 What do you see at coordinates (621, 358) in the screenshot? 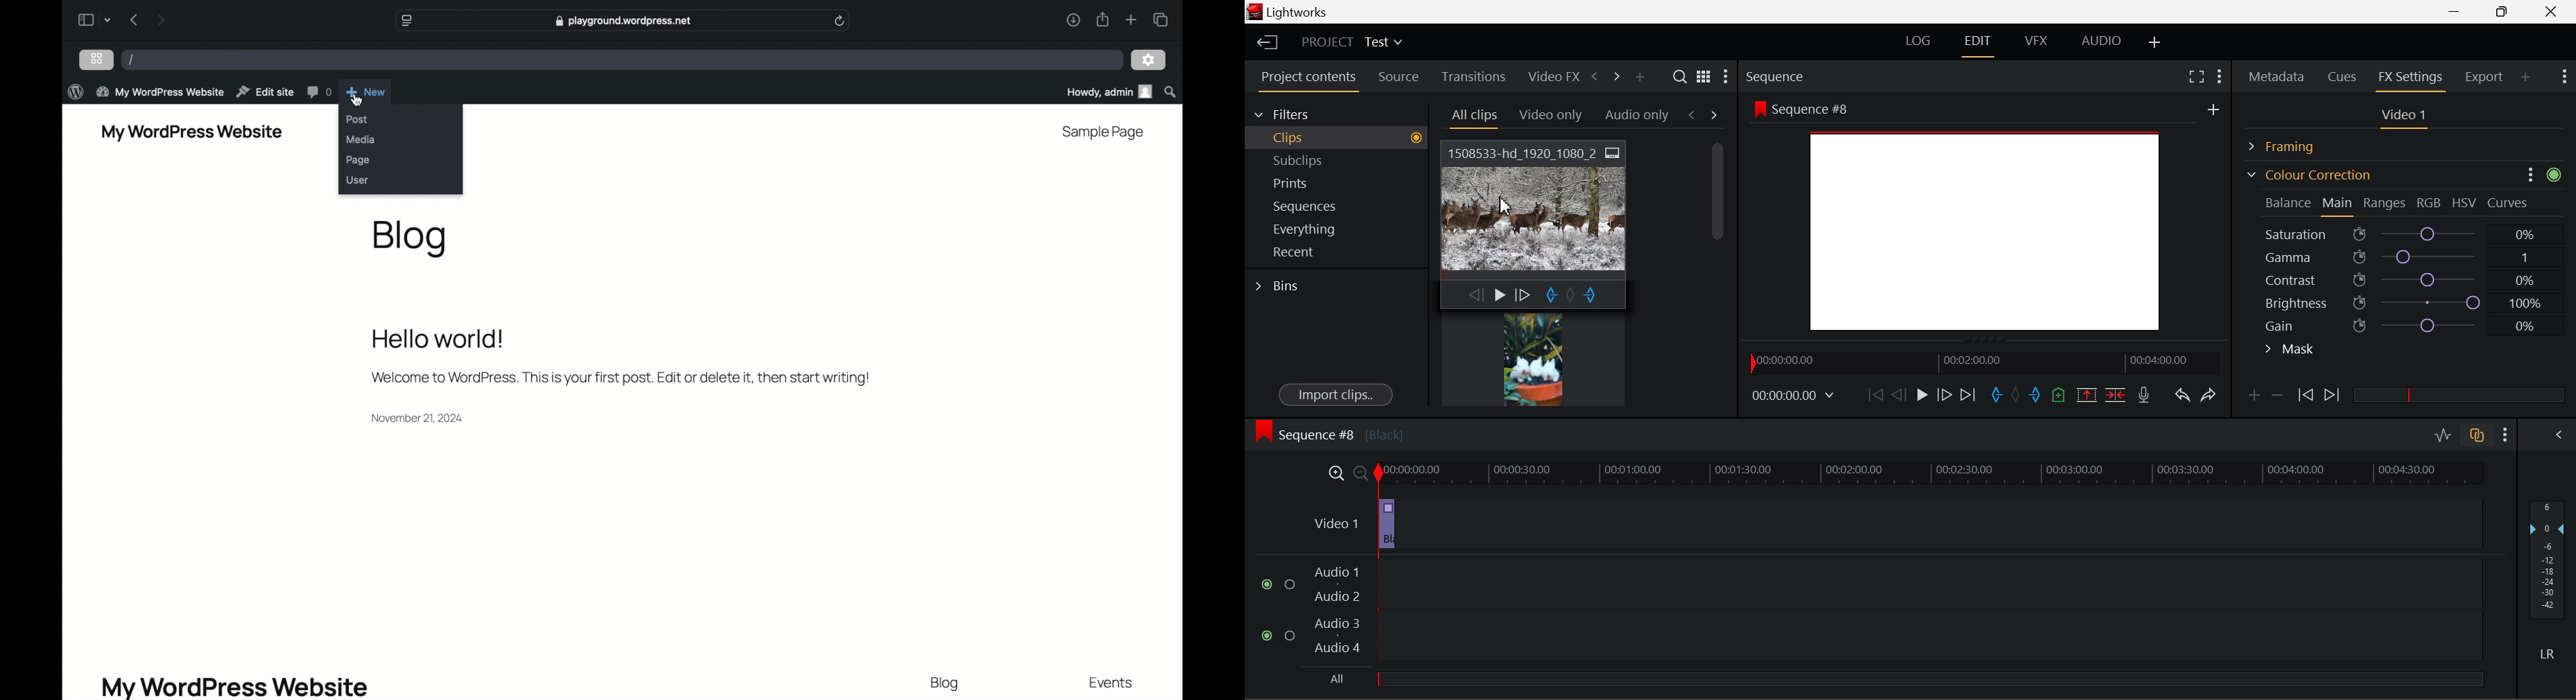
I see `welcome message` at bounding box center [621, 358].